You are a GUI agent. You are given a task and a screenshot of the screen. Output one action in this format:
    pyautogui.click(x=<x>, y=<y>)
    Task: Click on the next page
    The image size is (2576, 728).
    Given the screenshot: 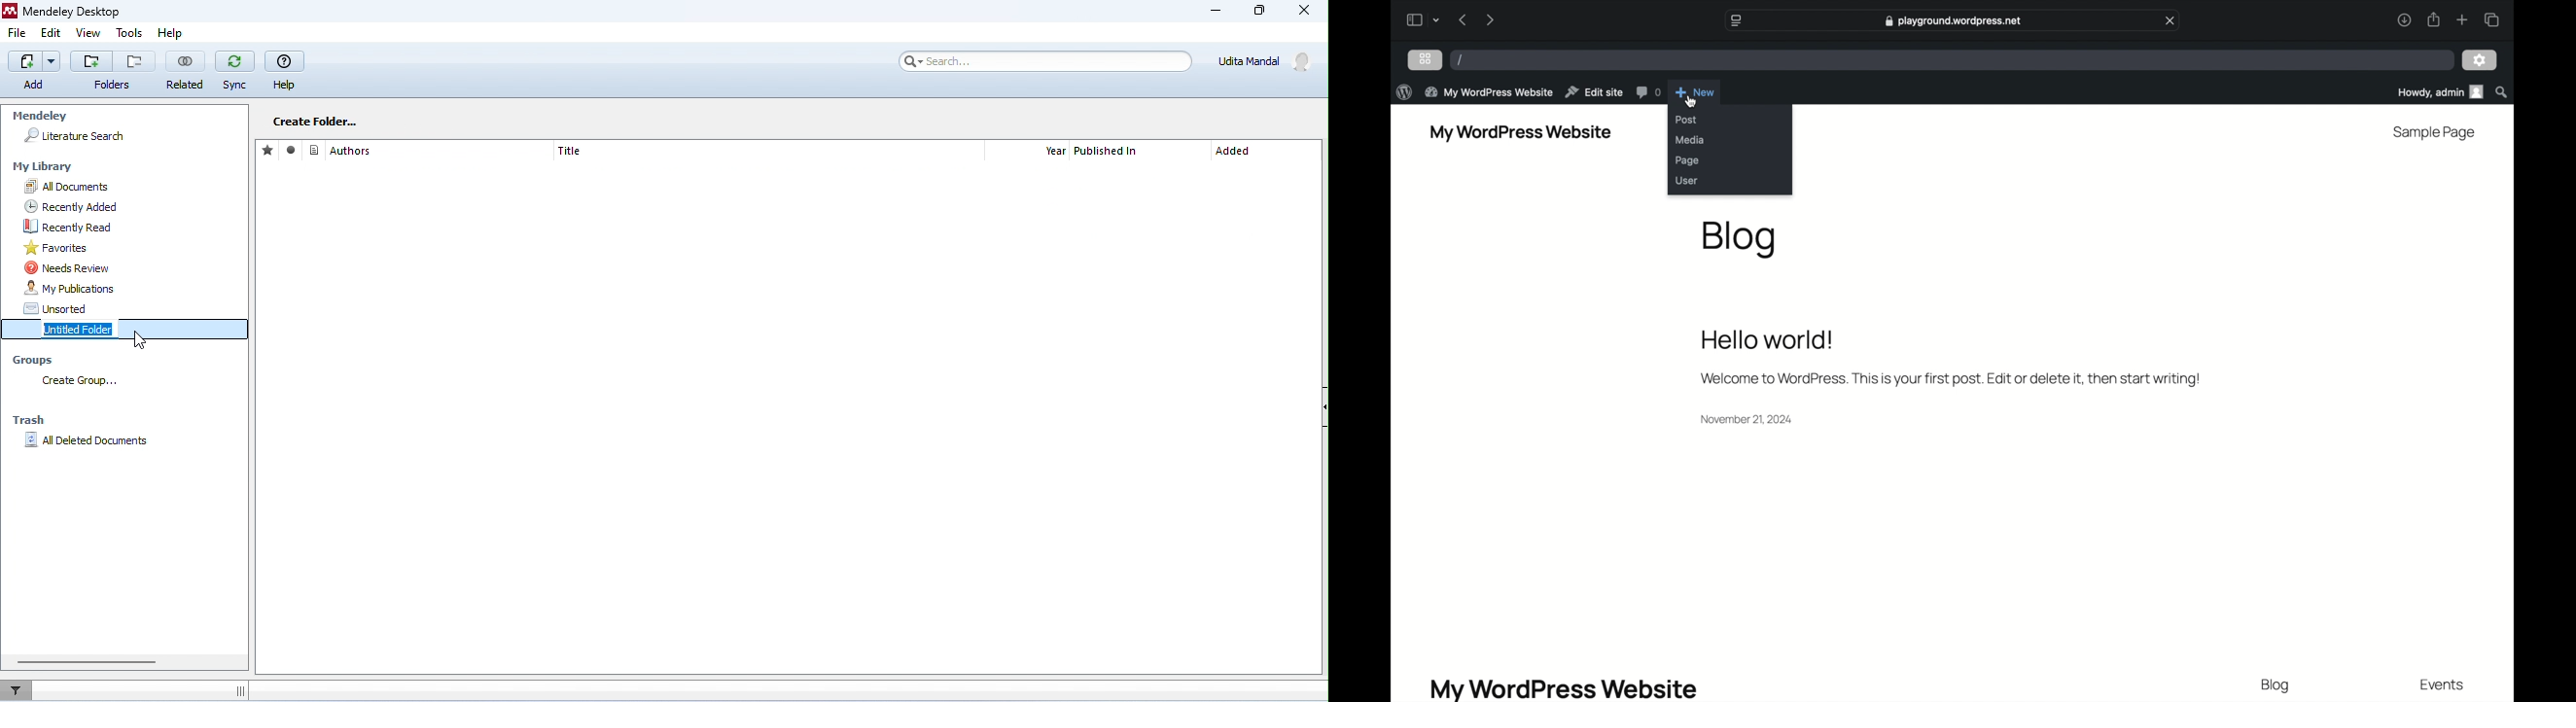 What is the action you would take?
    pyautogui.click(x=1491, y=19)
    